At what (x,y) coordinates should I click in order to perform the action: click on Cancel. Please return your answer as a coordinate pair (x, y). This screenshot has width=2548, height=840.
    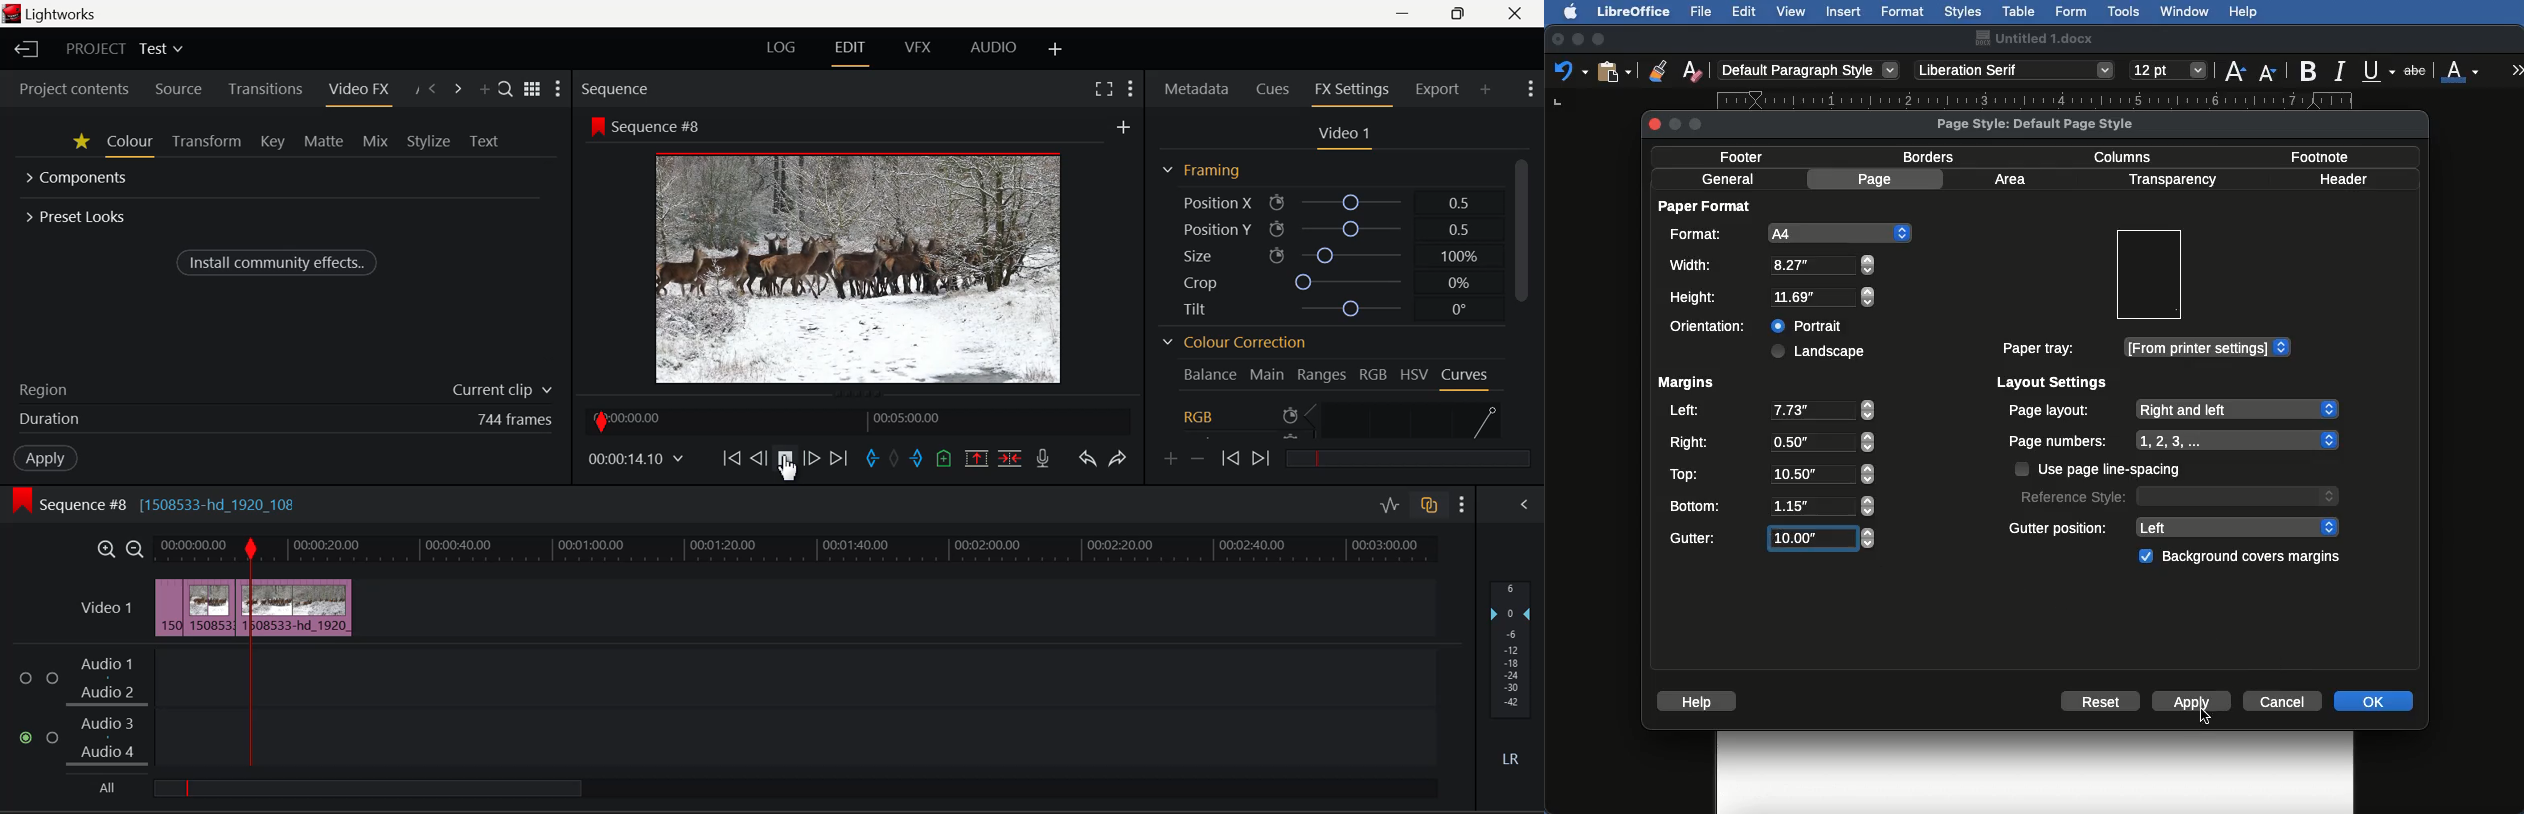
    Looking at the image, I should click on (2285, 700).